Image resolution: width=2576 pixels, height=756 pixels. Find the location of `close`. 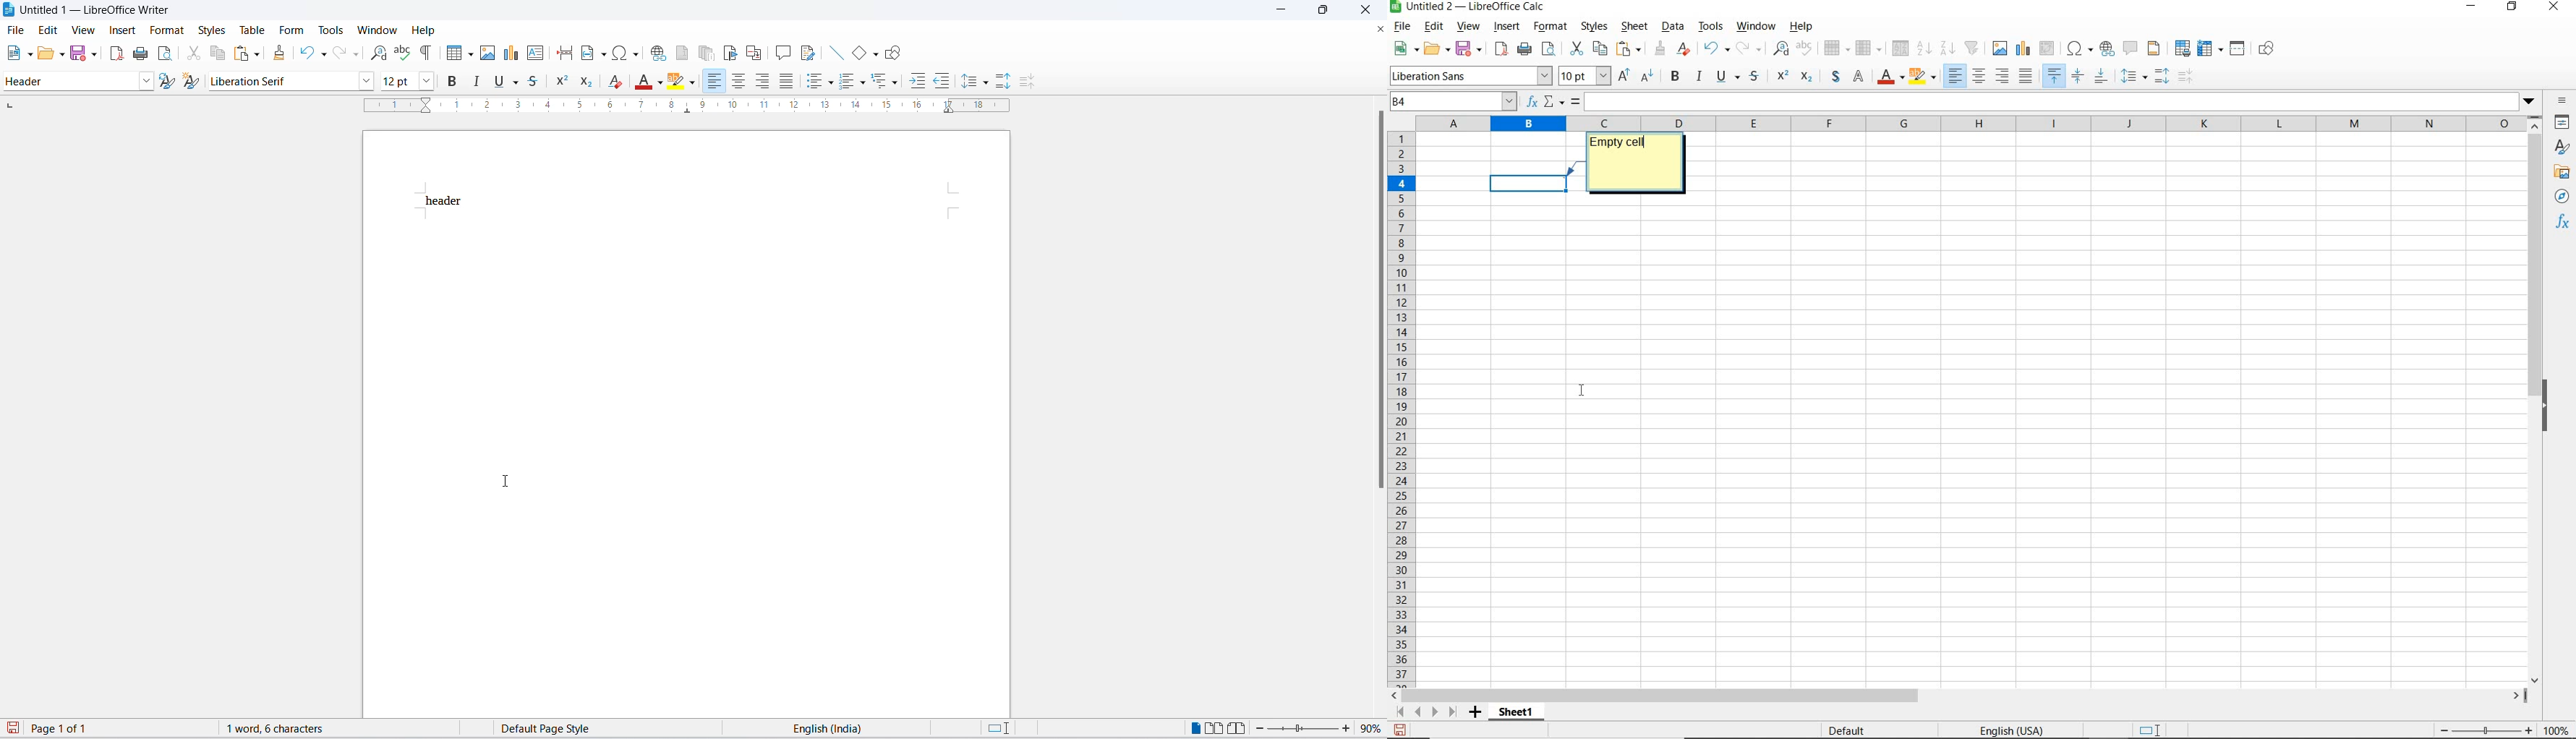

close is located at coordinates (1378, 27).